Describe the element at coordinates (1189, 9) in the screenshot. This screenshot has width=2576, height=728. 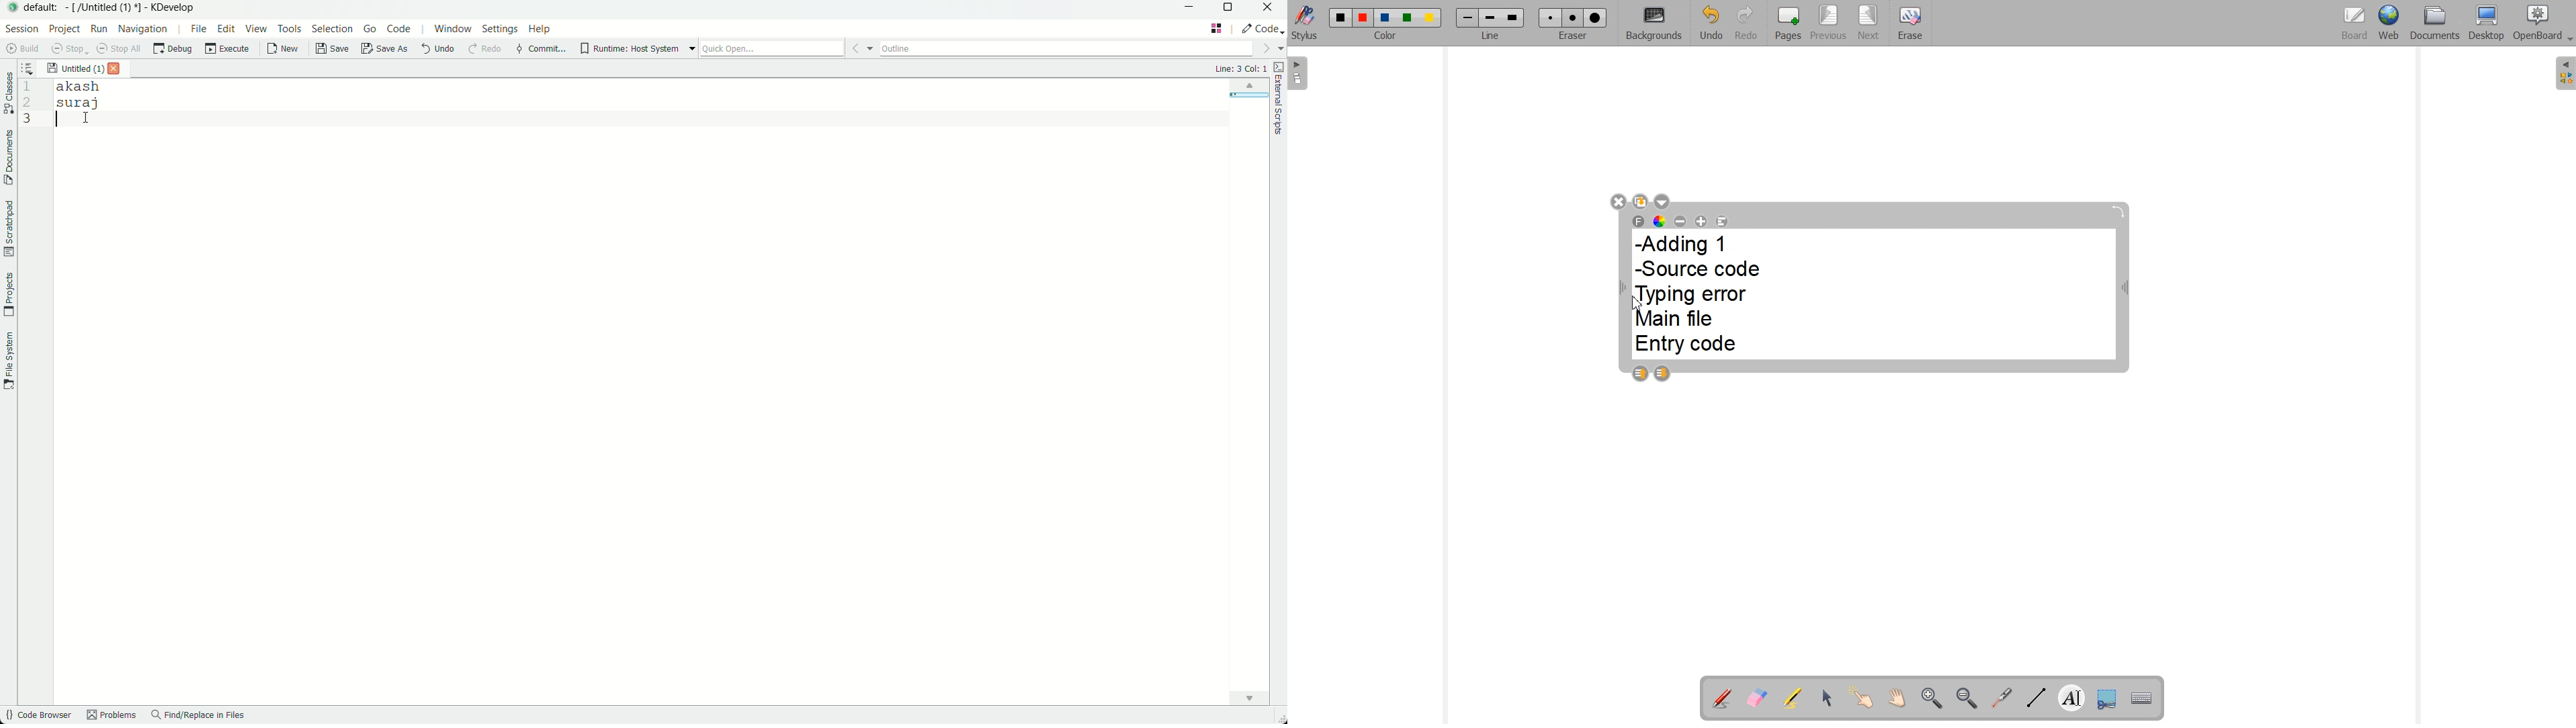
I see `minimize` at that location.